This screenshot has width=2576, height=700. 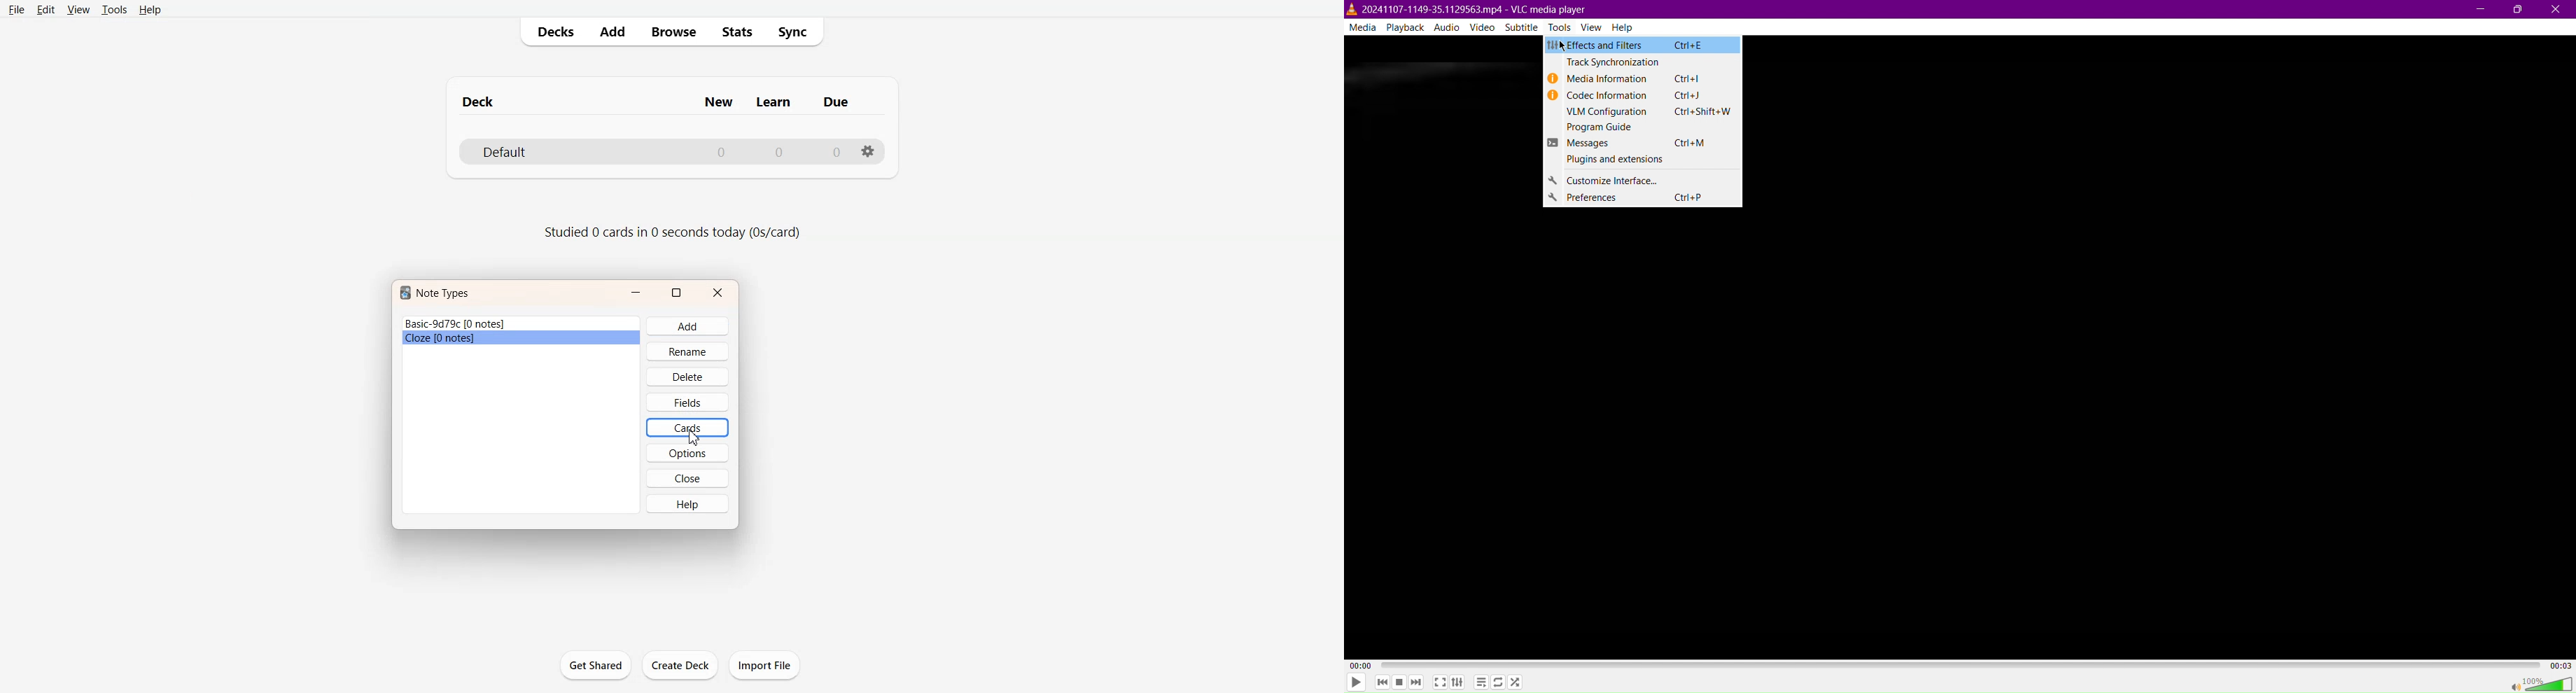 I want to click on Sync, so click(x=795, y=32).